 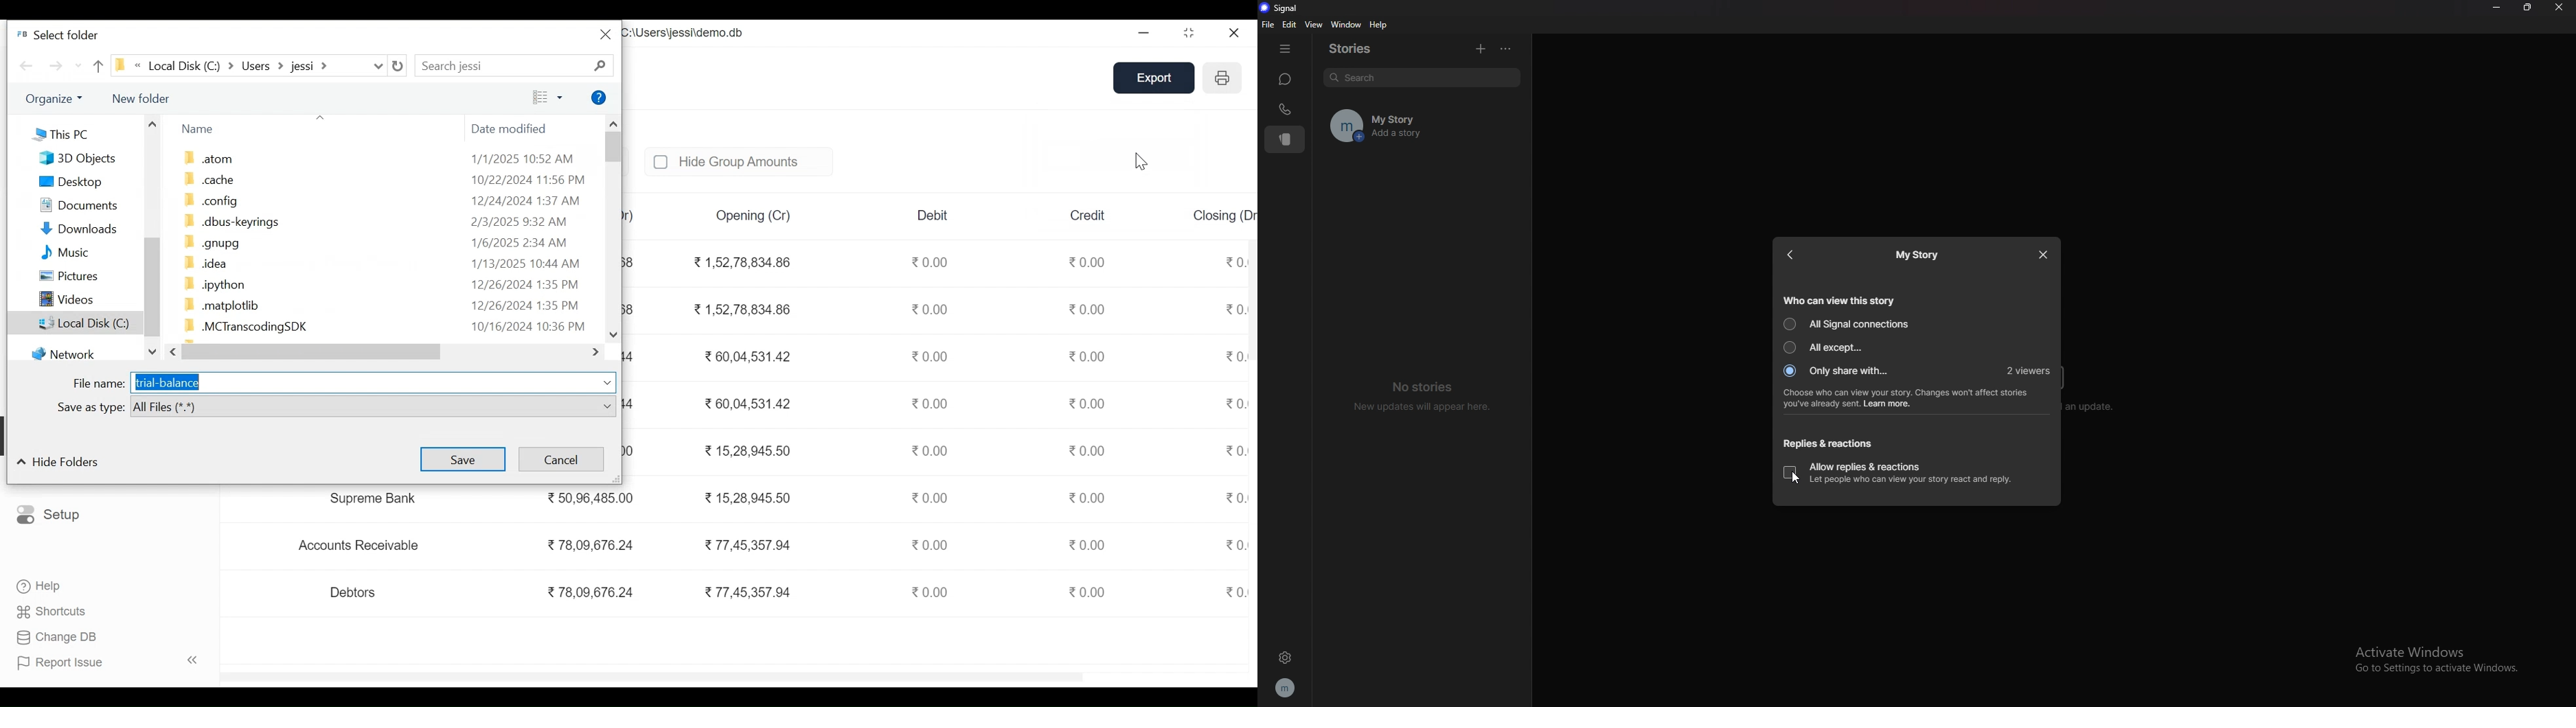 I want to click on Refresh, so click(x=398, y=65).